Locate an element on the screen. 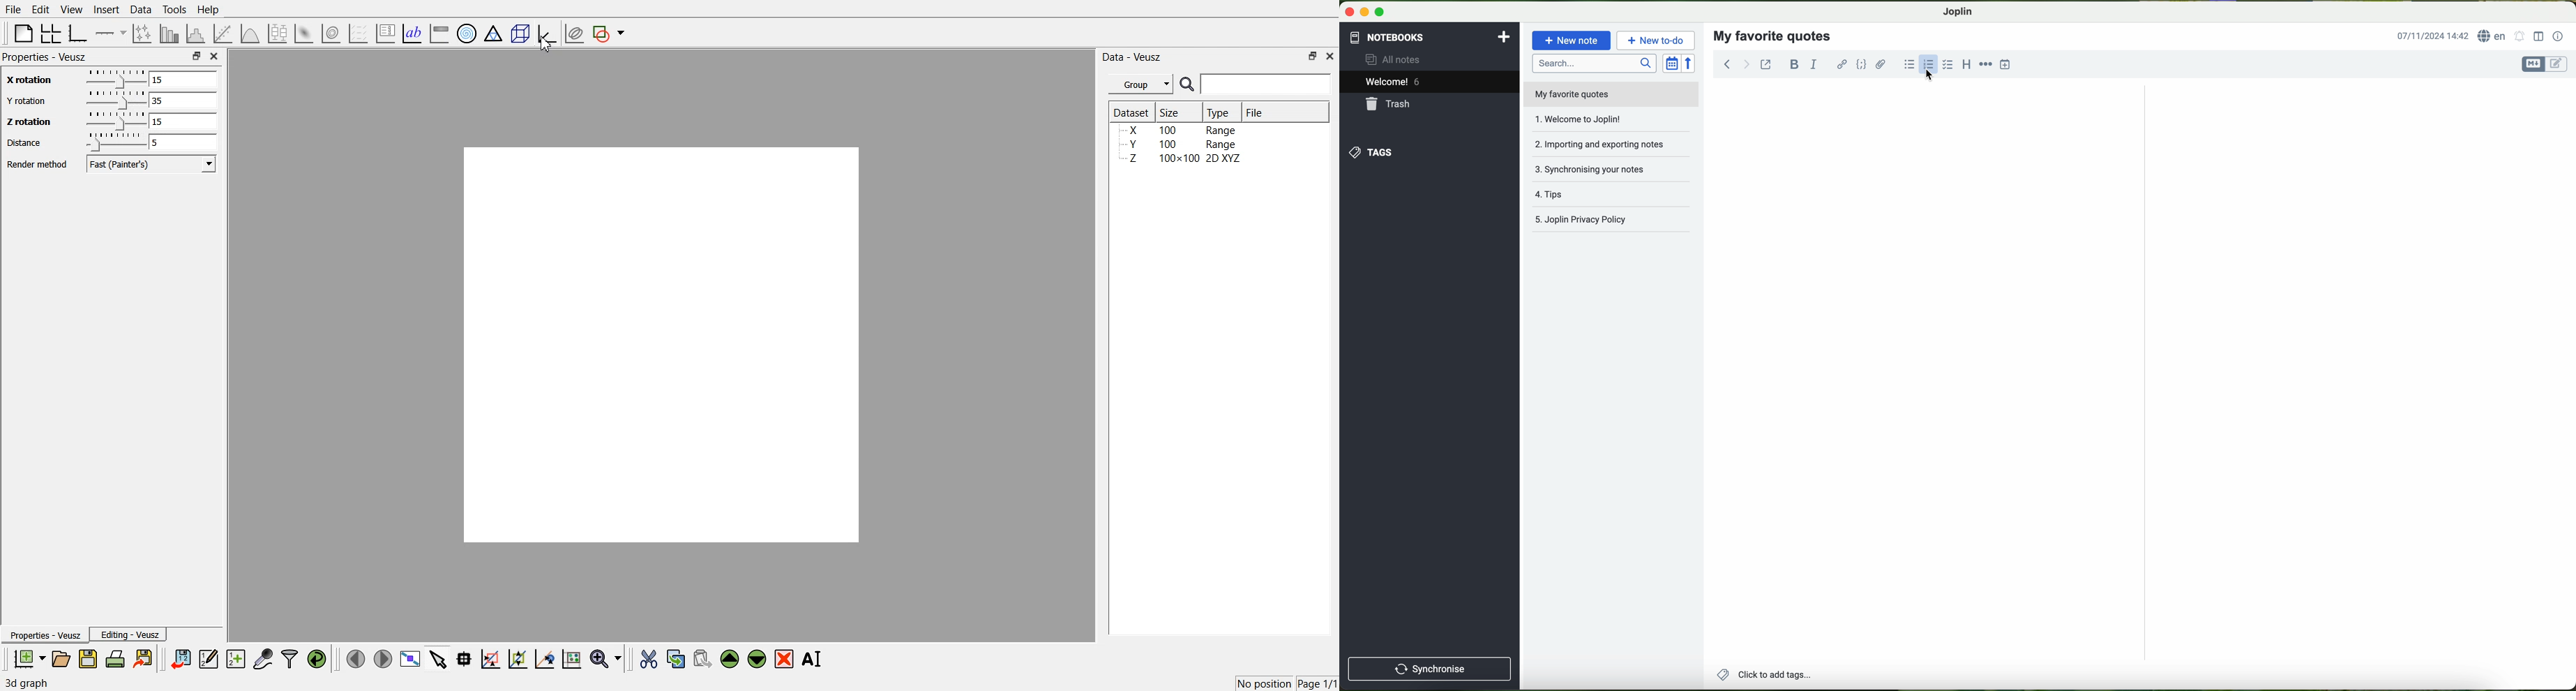  Add shape to the plot is located at coordinates (608, 34).